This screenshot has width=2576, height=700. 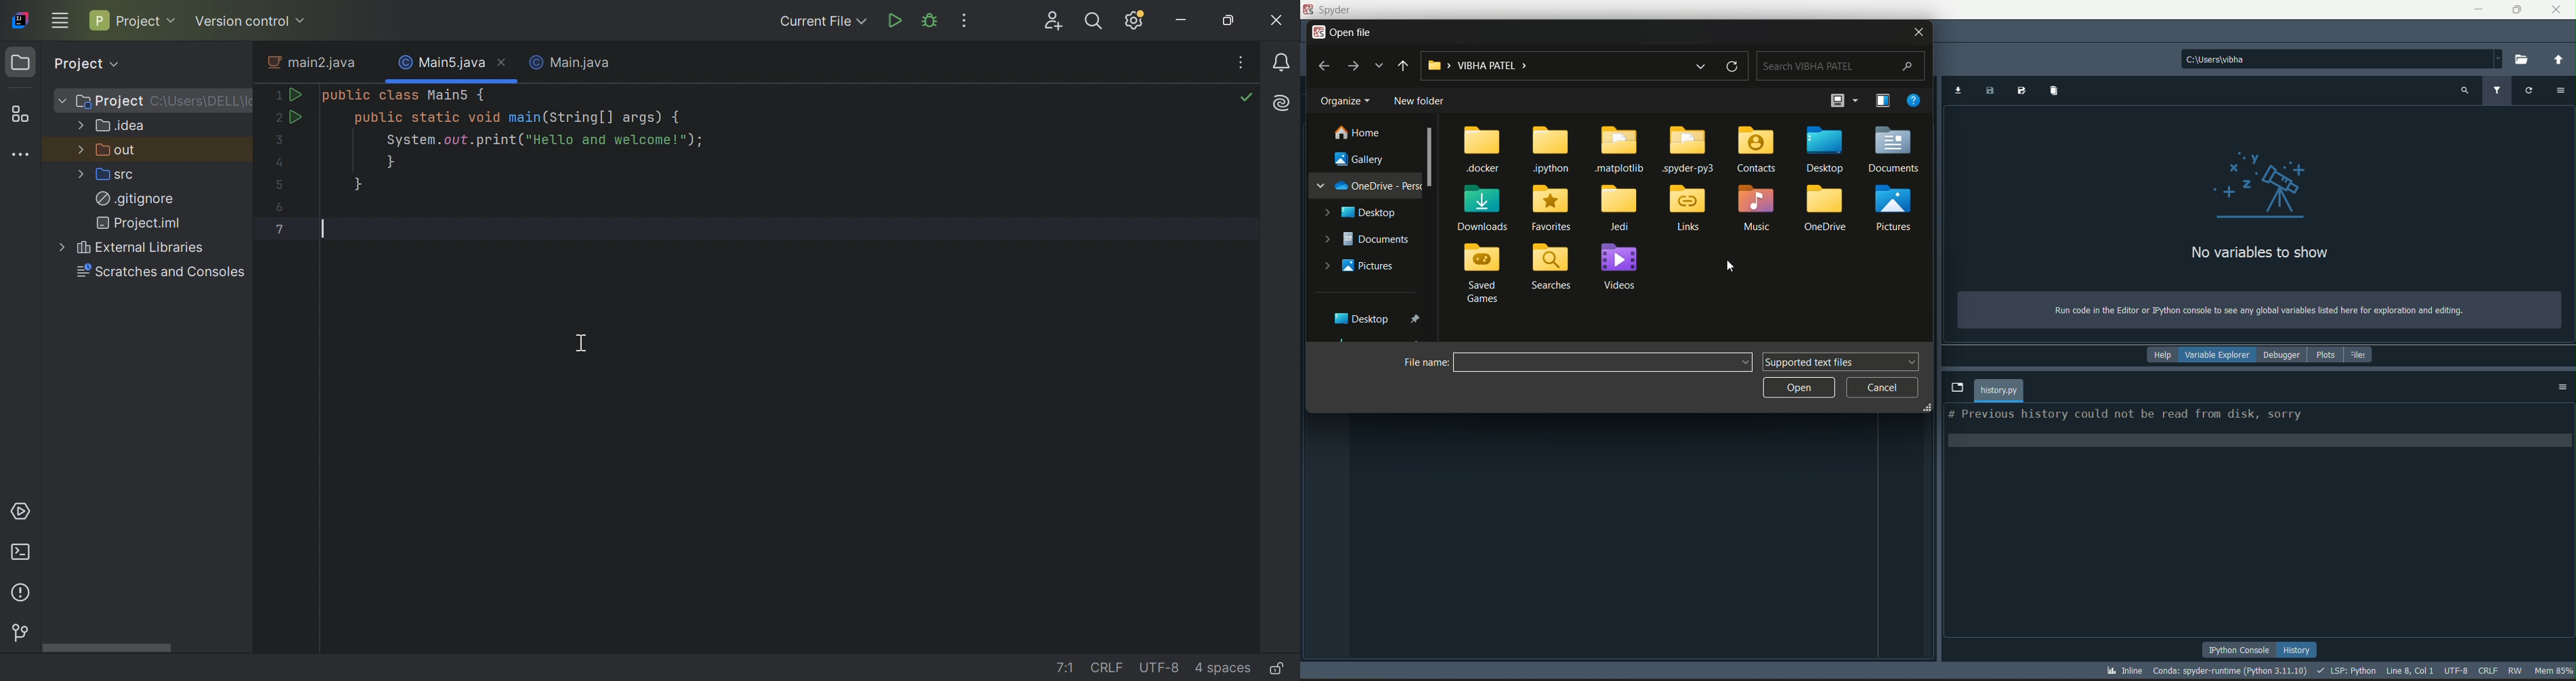 I want to click on upto desktop, so click(x=1403, y=66).